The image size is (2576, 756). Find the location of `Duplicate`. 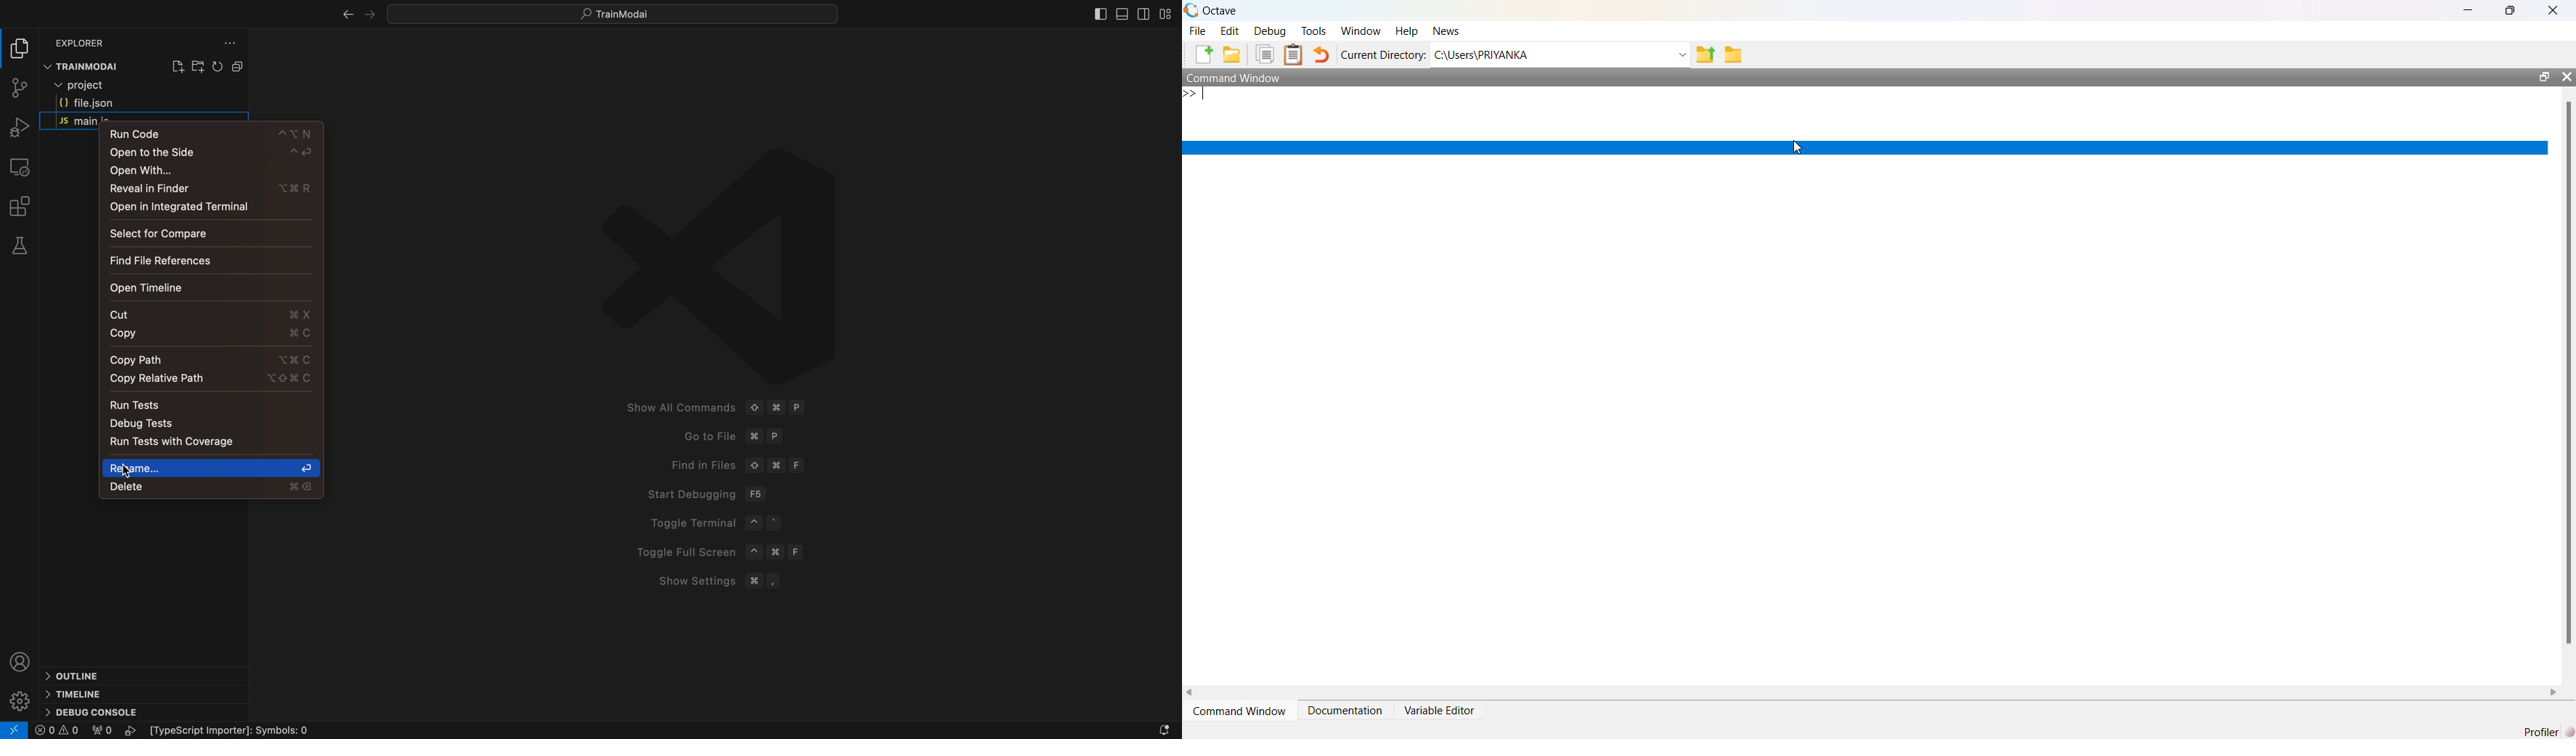

Duplicate is located at coordinates (1265, 54).